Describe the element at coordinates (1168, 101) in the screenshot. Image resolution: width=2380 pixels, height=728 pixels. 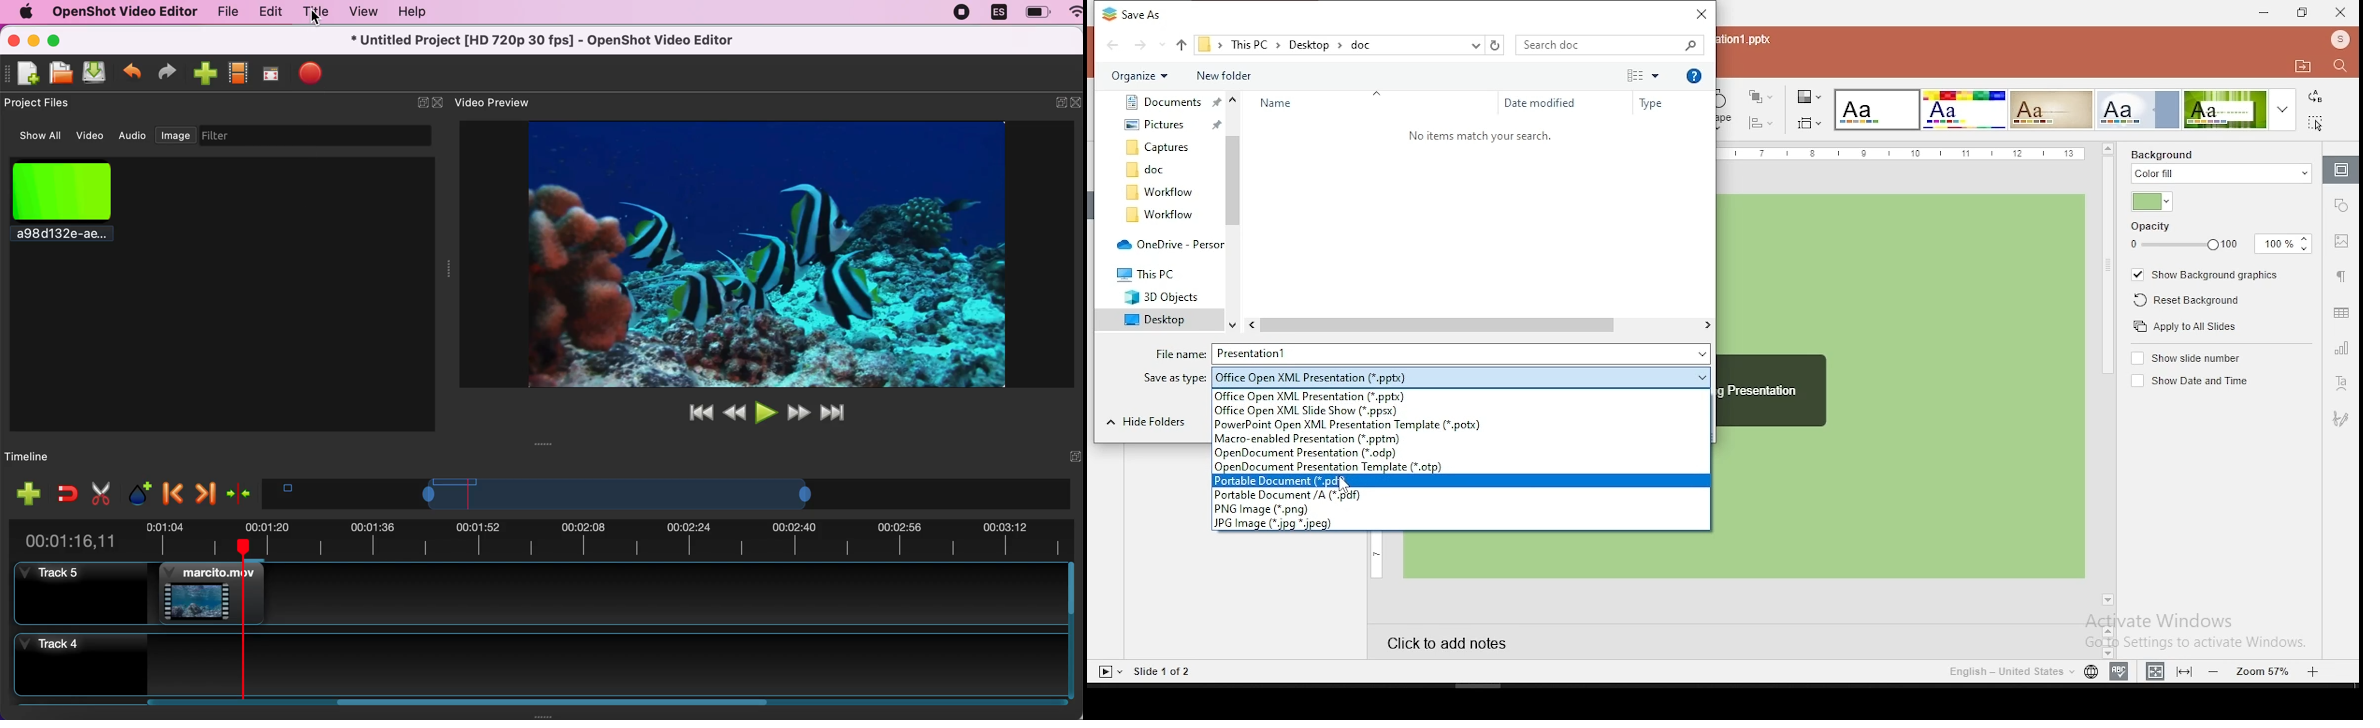
I see `Document` at that location.